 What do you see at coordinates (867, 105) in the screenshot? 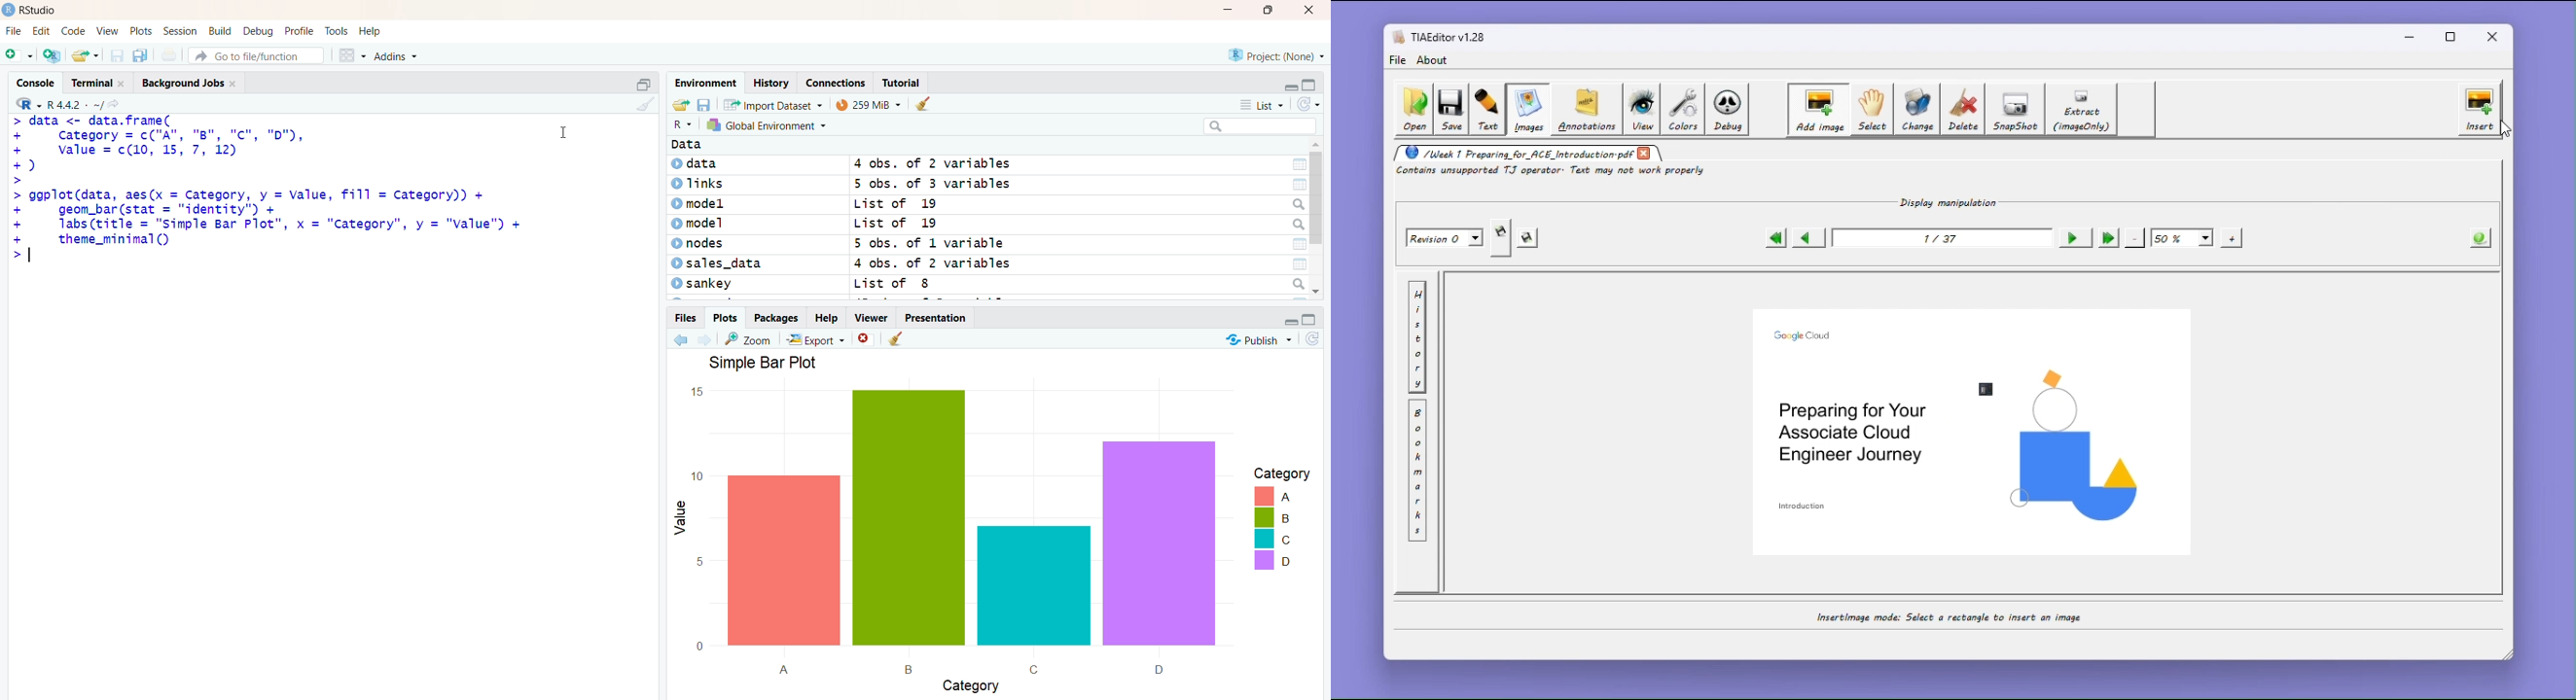
I see `current memory usage - 259MB` at bounding box center [867, 105].